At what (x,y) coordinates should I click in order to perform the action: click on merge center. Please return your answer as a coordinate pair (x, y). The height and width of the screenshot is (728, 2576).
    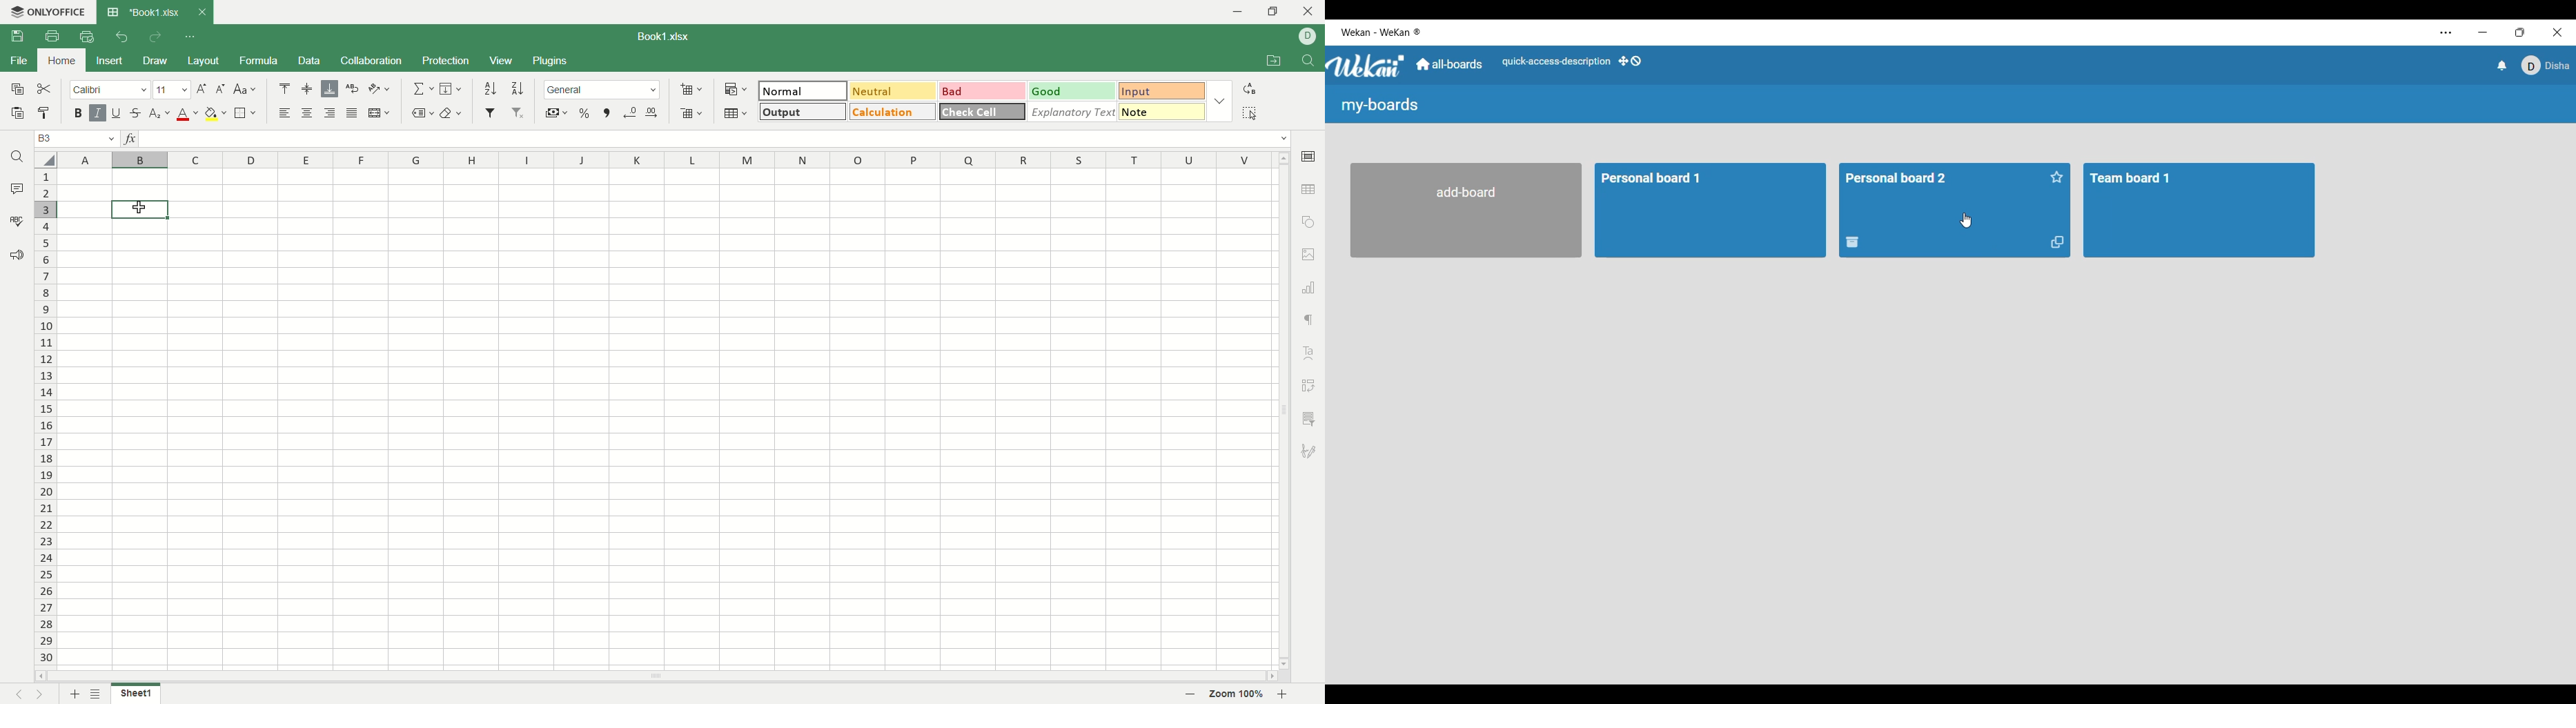
    Looking at the image, I should click on (379, 113).